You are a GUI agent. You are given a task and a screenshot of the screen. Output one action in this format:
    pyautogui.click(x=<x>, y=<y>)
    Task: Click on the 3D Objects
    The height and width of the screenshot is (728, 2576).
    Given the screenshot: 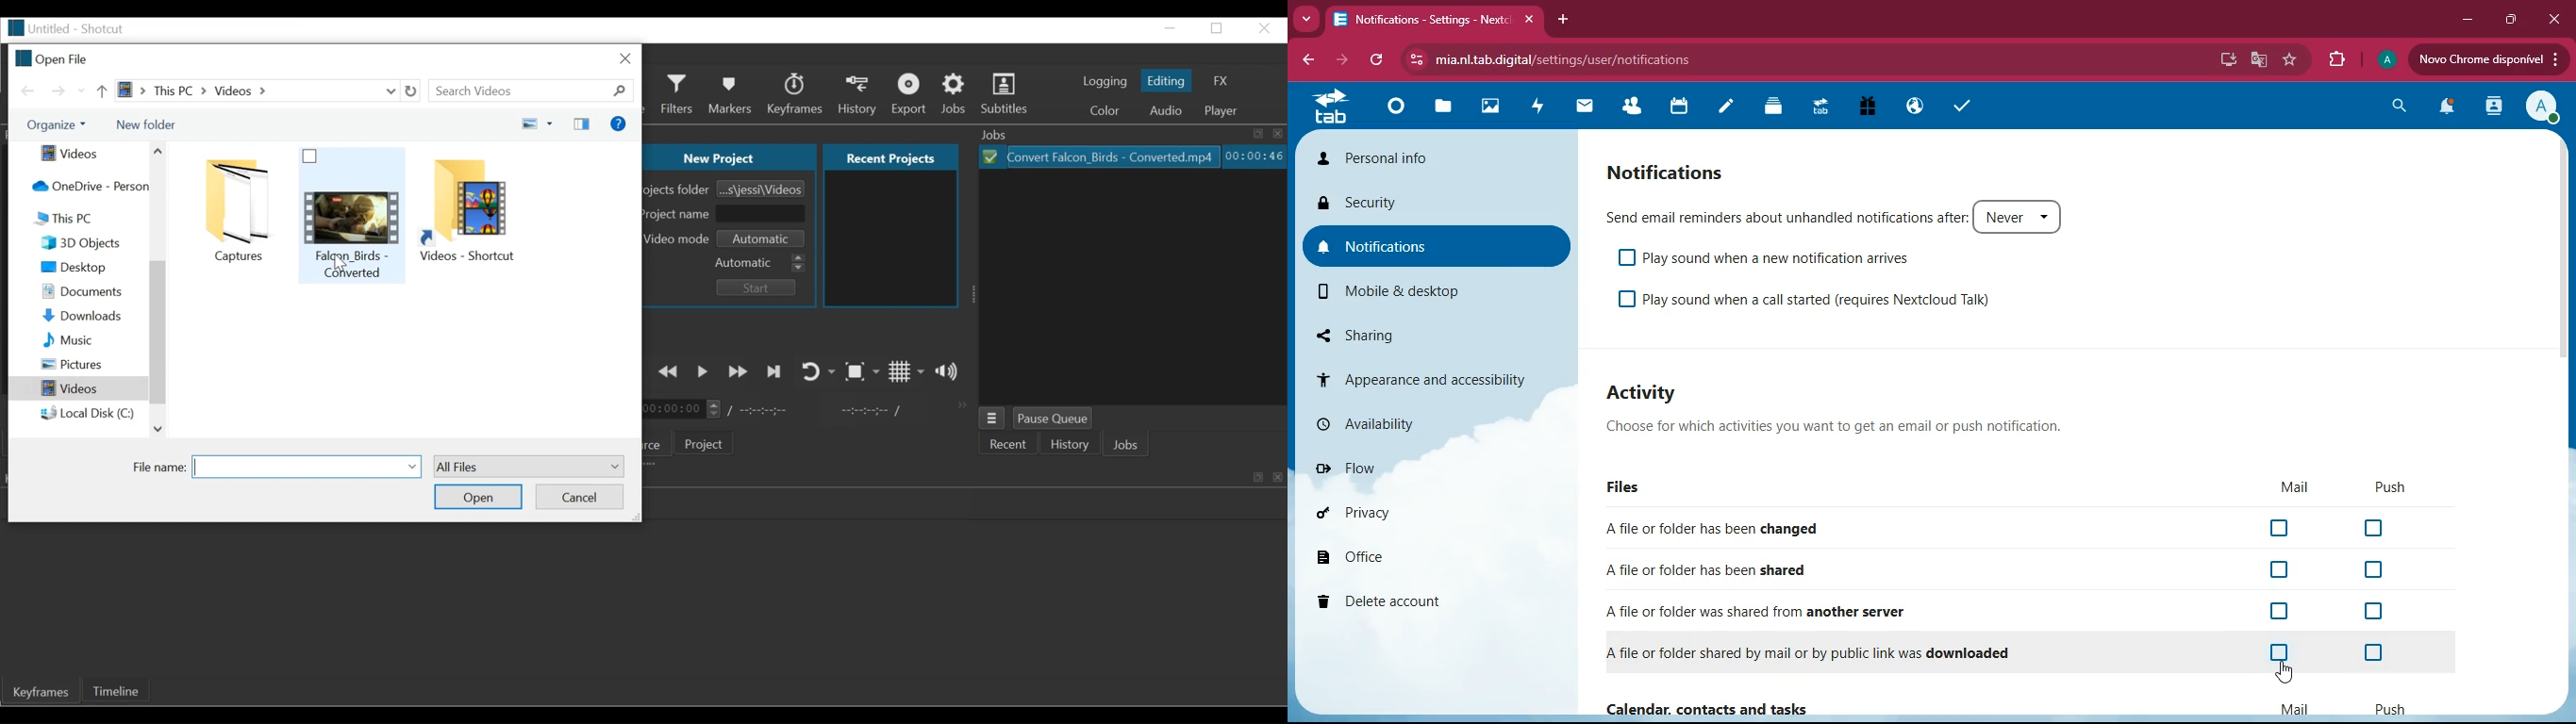 What is the action you would take?
    pyautogui.click(x=87, y=243)
    